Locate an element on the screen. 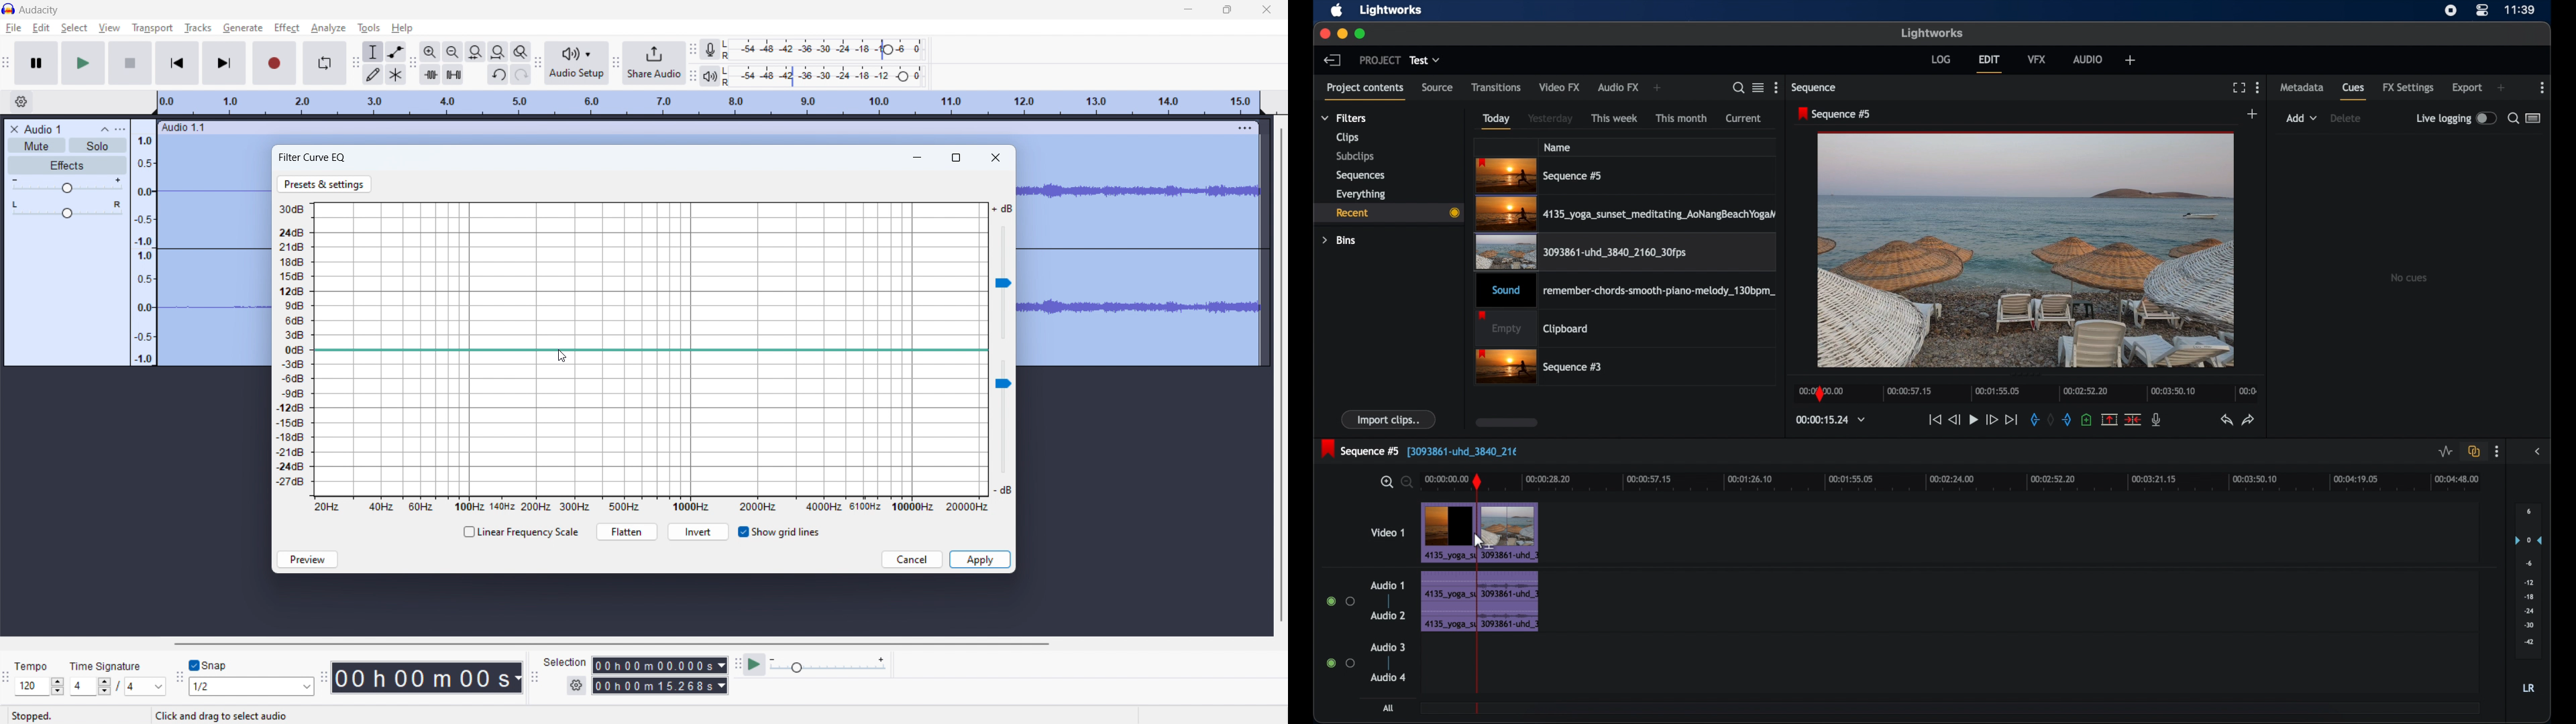 This screenshot has width=2576, height=728. more options is located at coordinates (1776, 87).